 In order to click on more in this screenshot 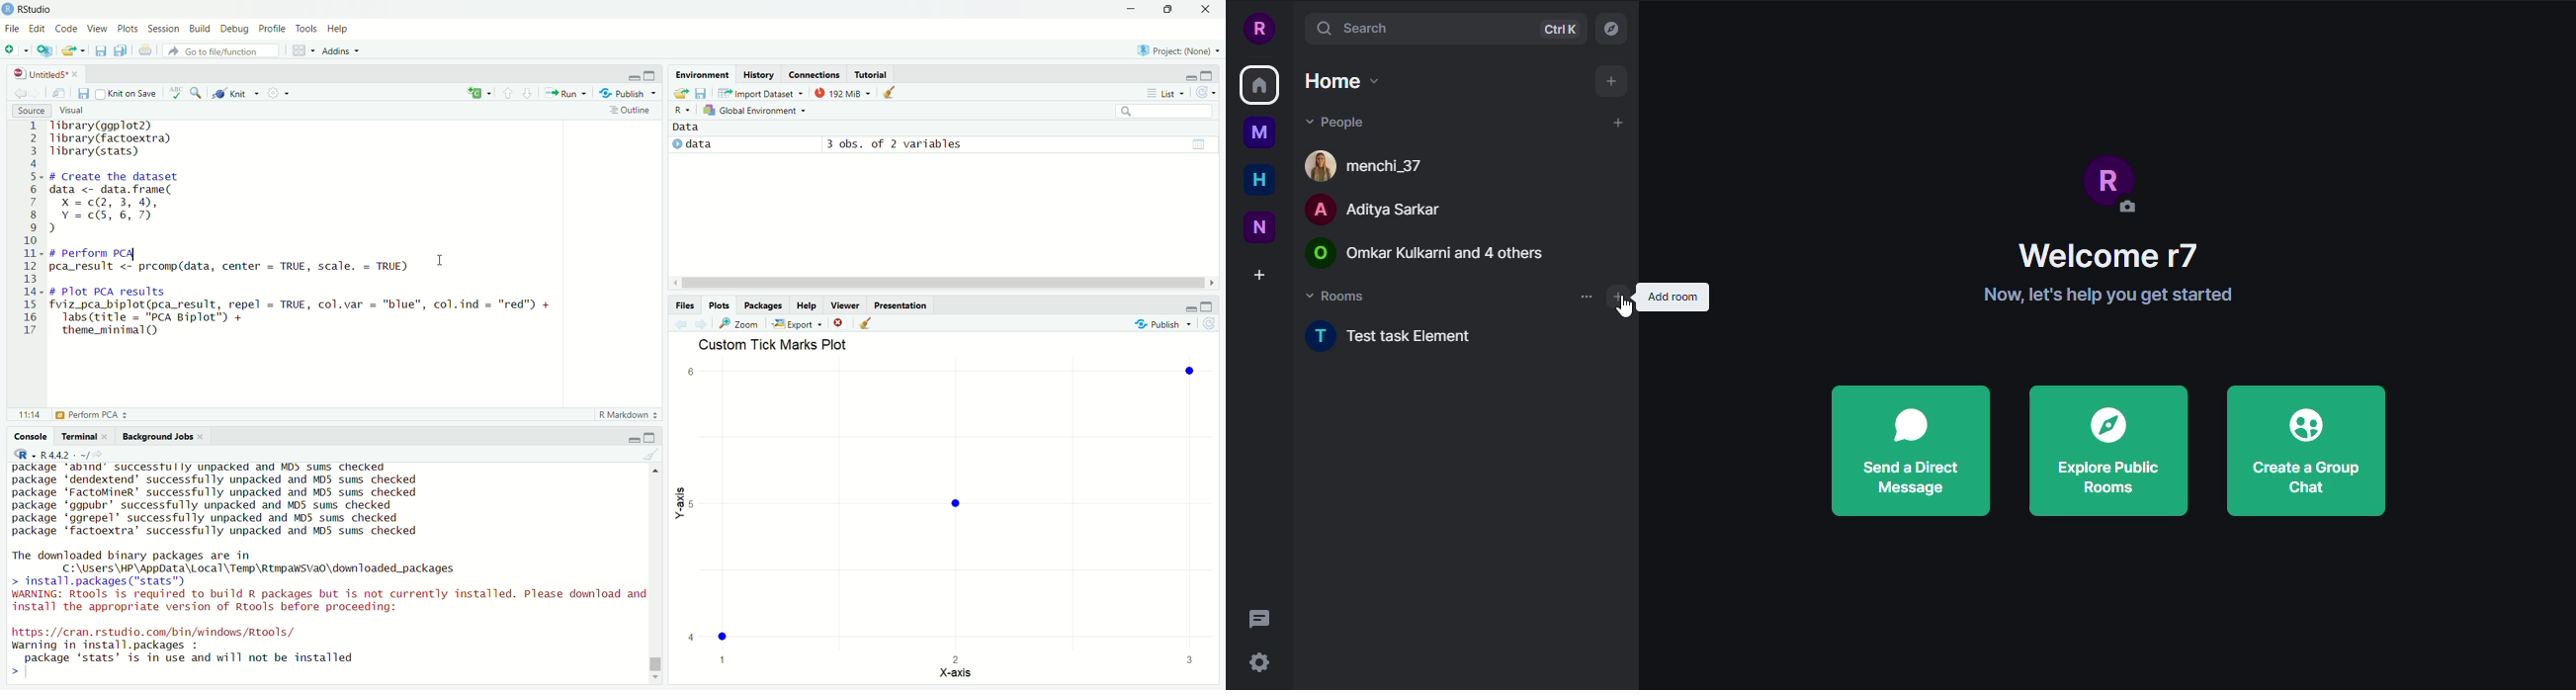, I will do `click(1586, 298)`.